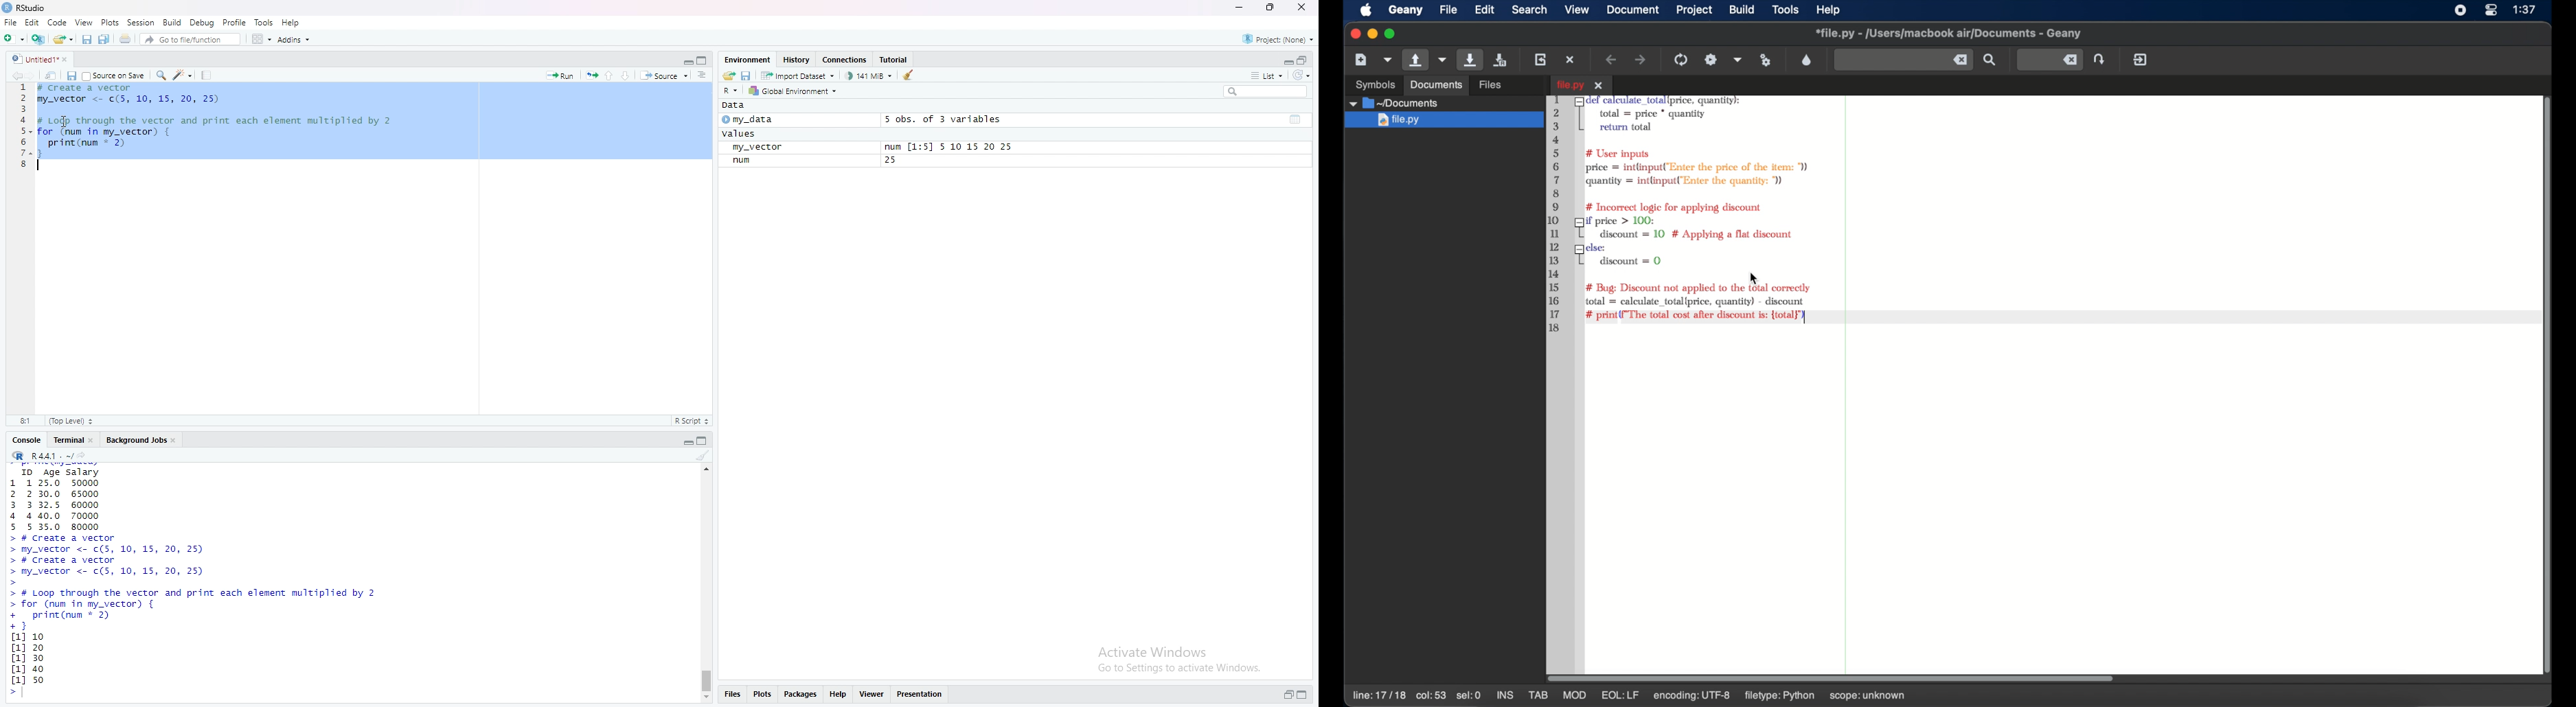  I want to click on import dataset, so click(798, 76).